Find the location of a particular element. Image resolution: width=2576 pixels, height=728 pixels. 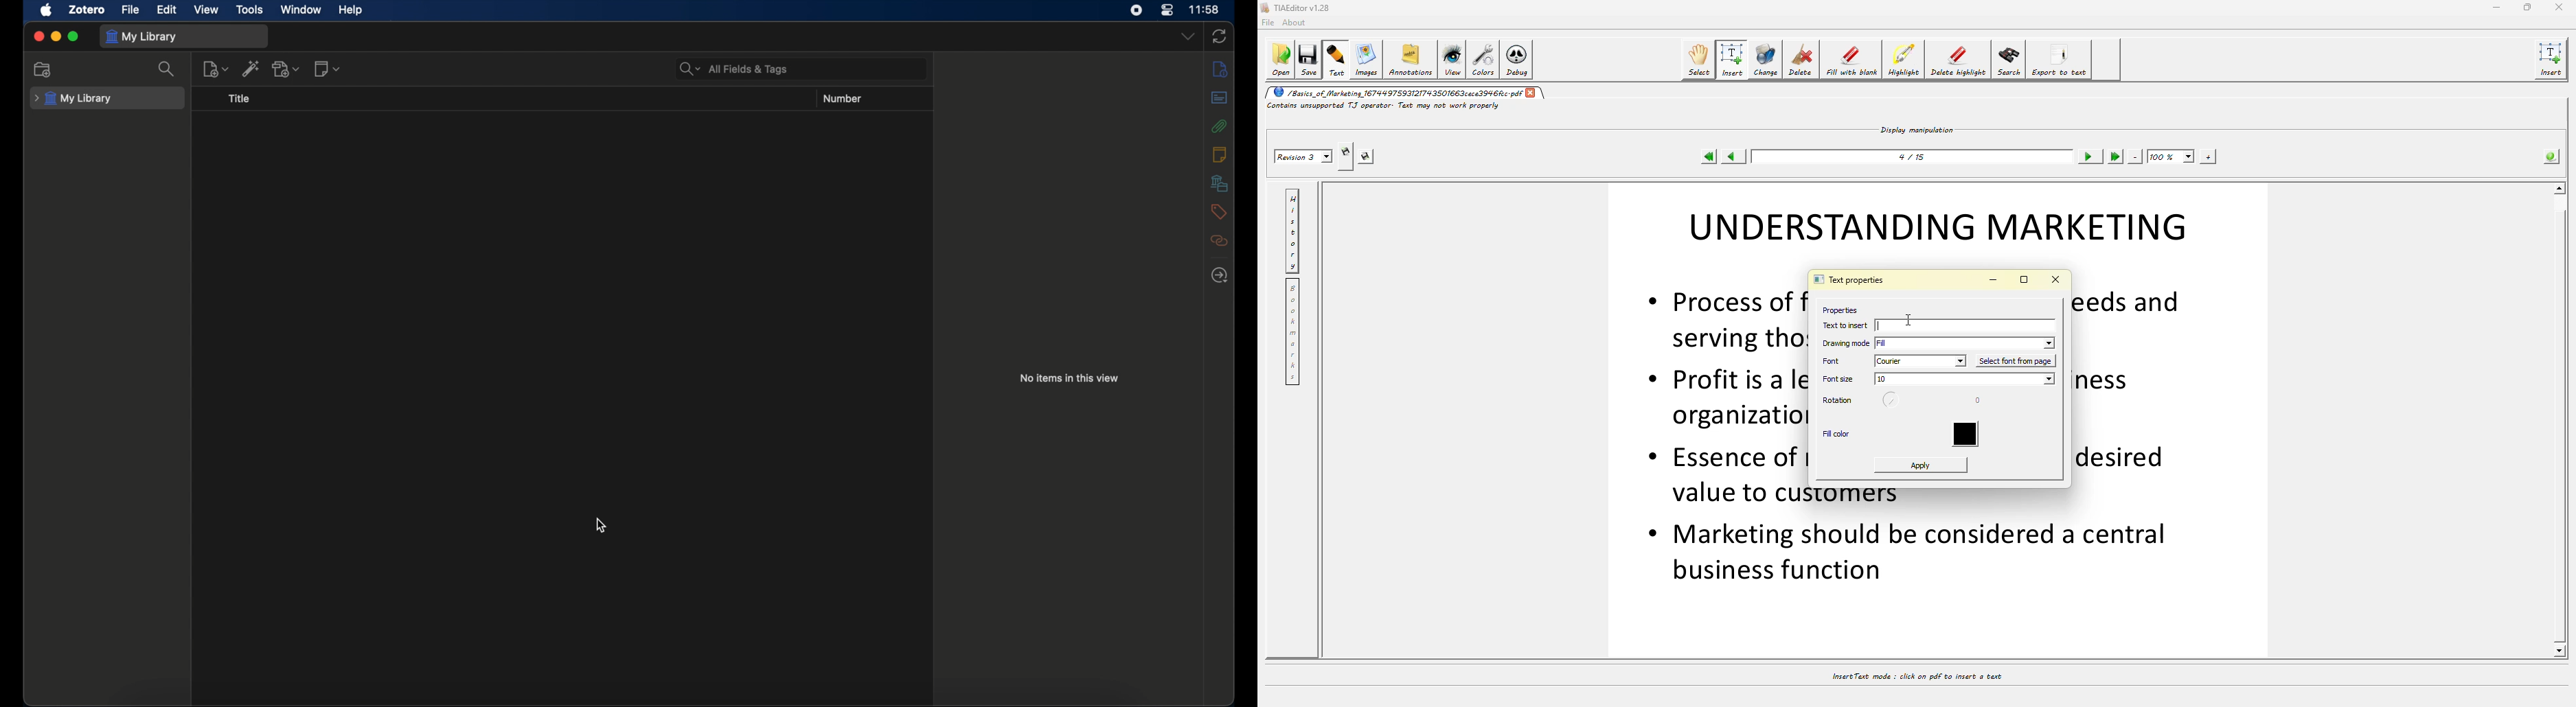

notes is located at coordinates (1219, 153).